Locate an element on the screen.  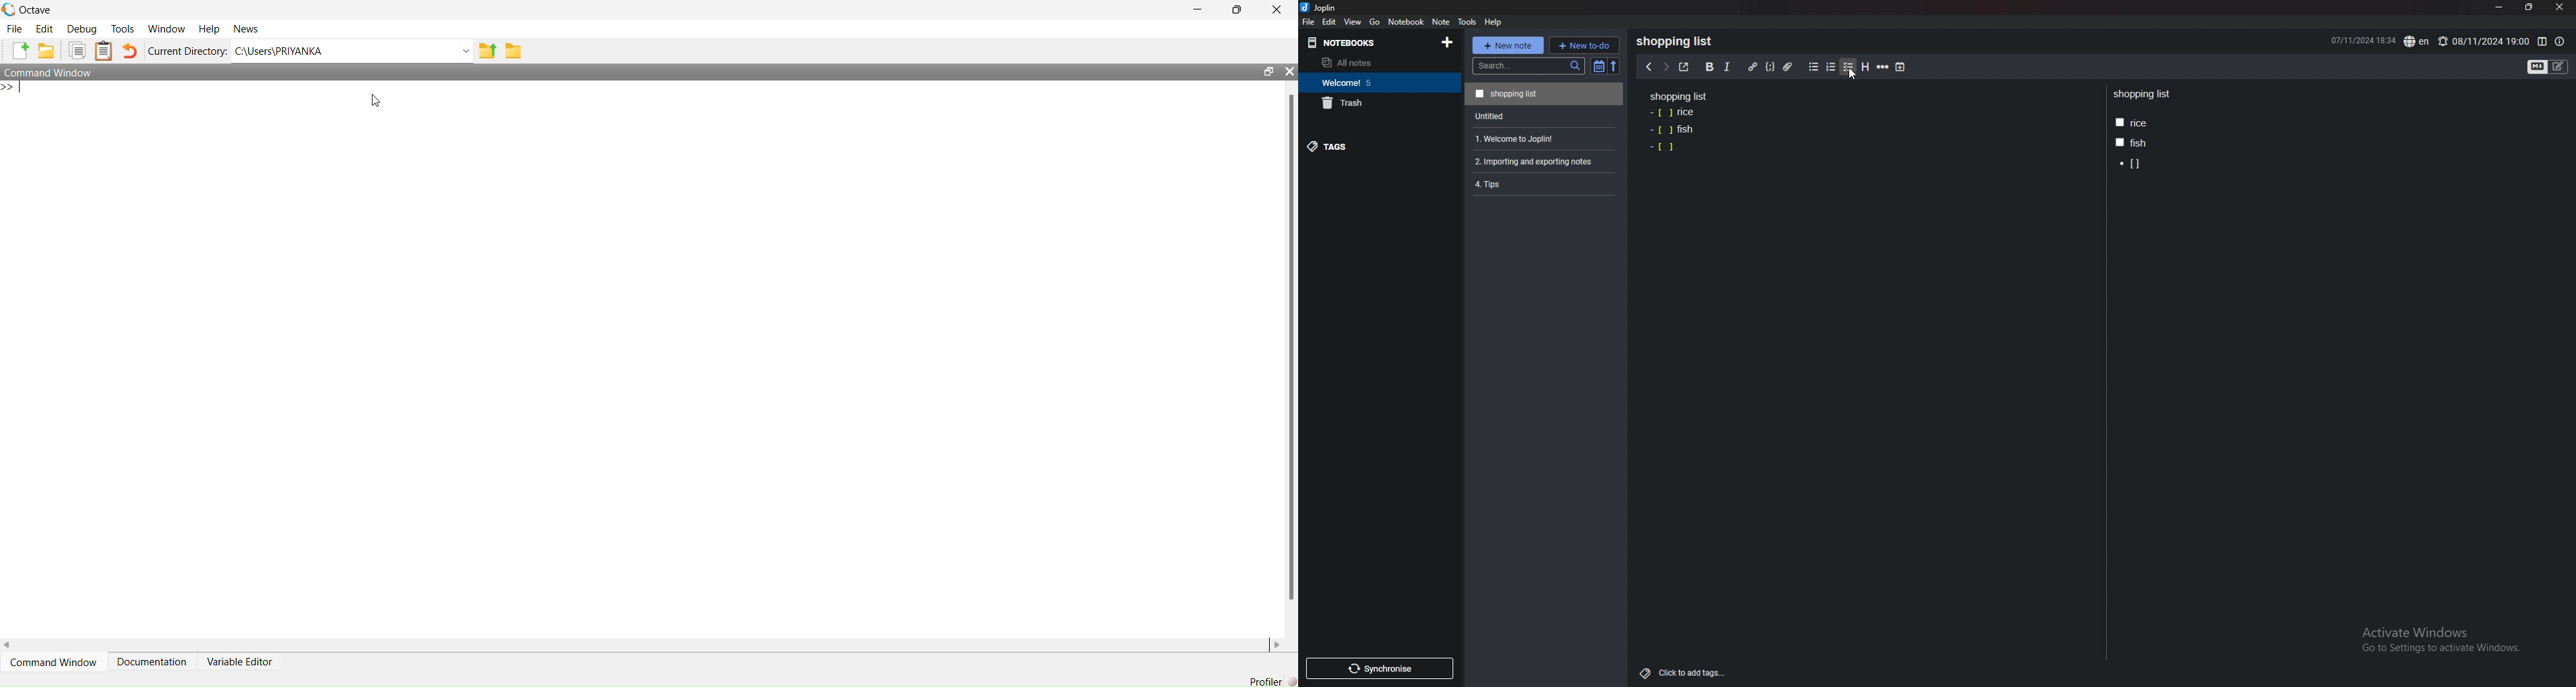
07/11/2024 1833 is located at coordinates (2362, 40).